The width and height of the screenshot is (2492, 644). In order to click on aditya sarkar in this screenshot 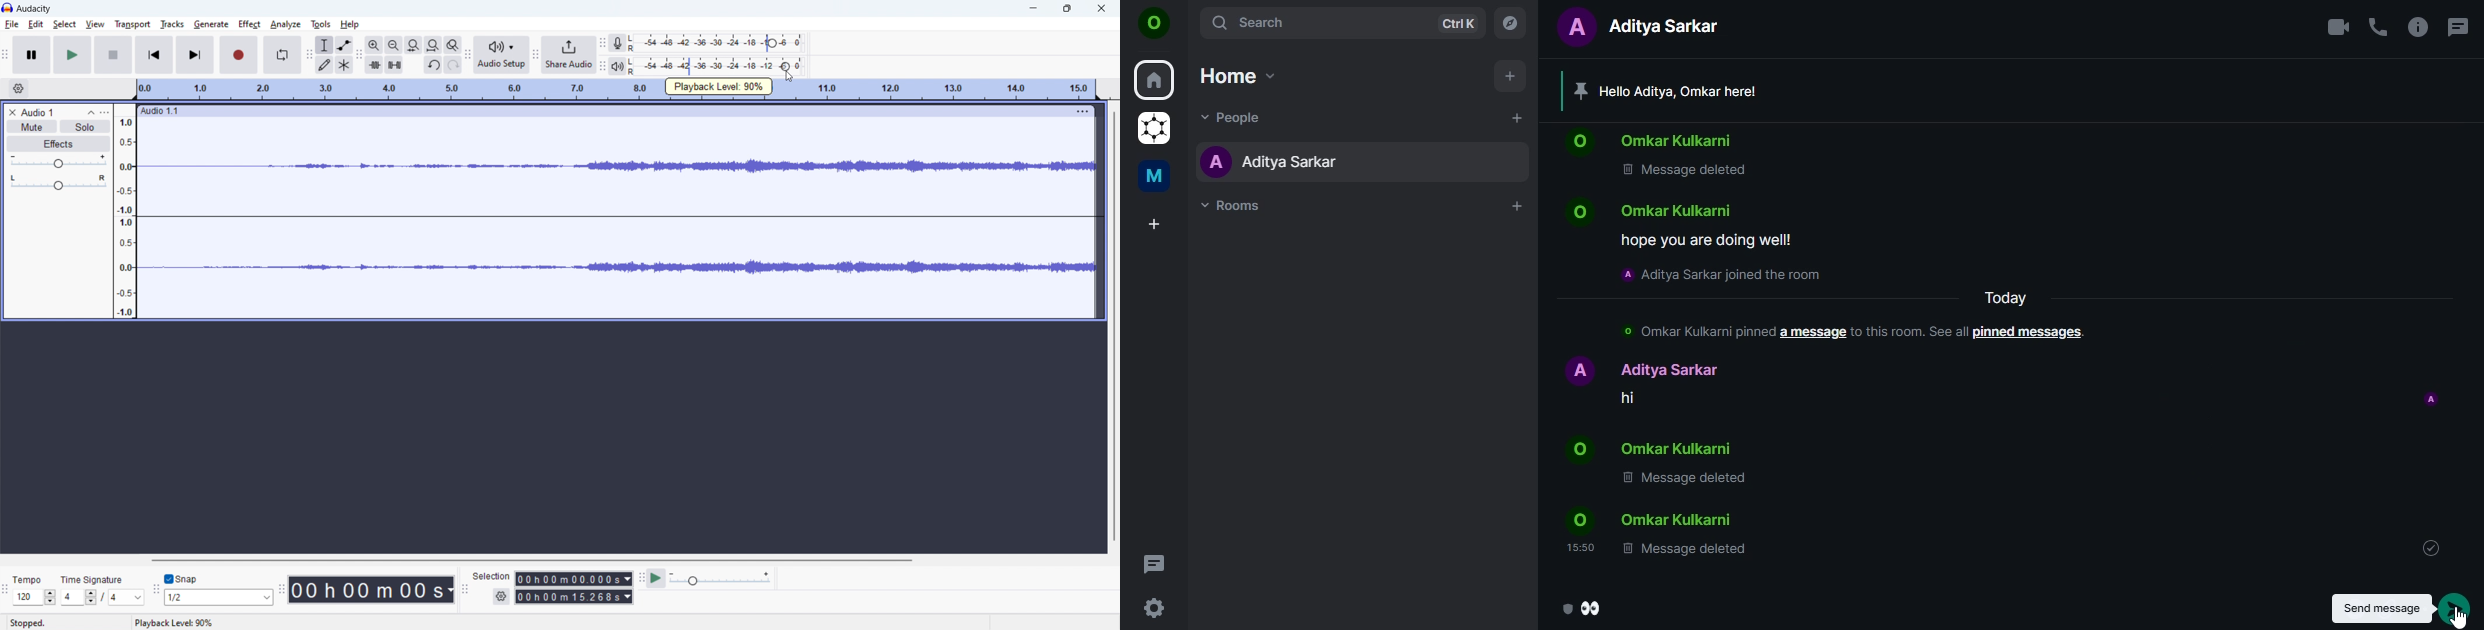, I will do `click(1268, 161)`.